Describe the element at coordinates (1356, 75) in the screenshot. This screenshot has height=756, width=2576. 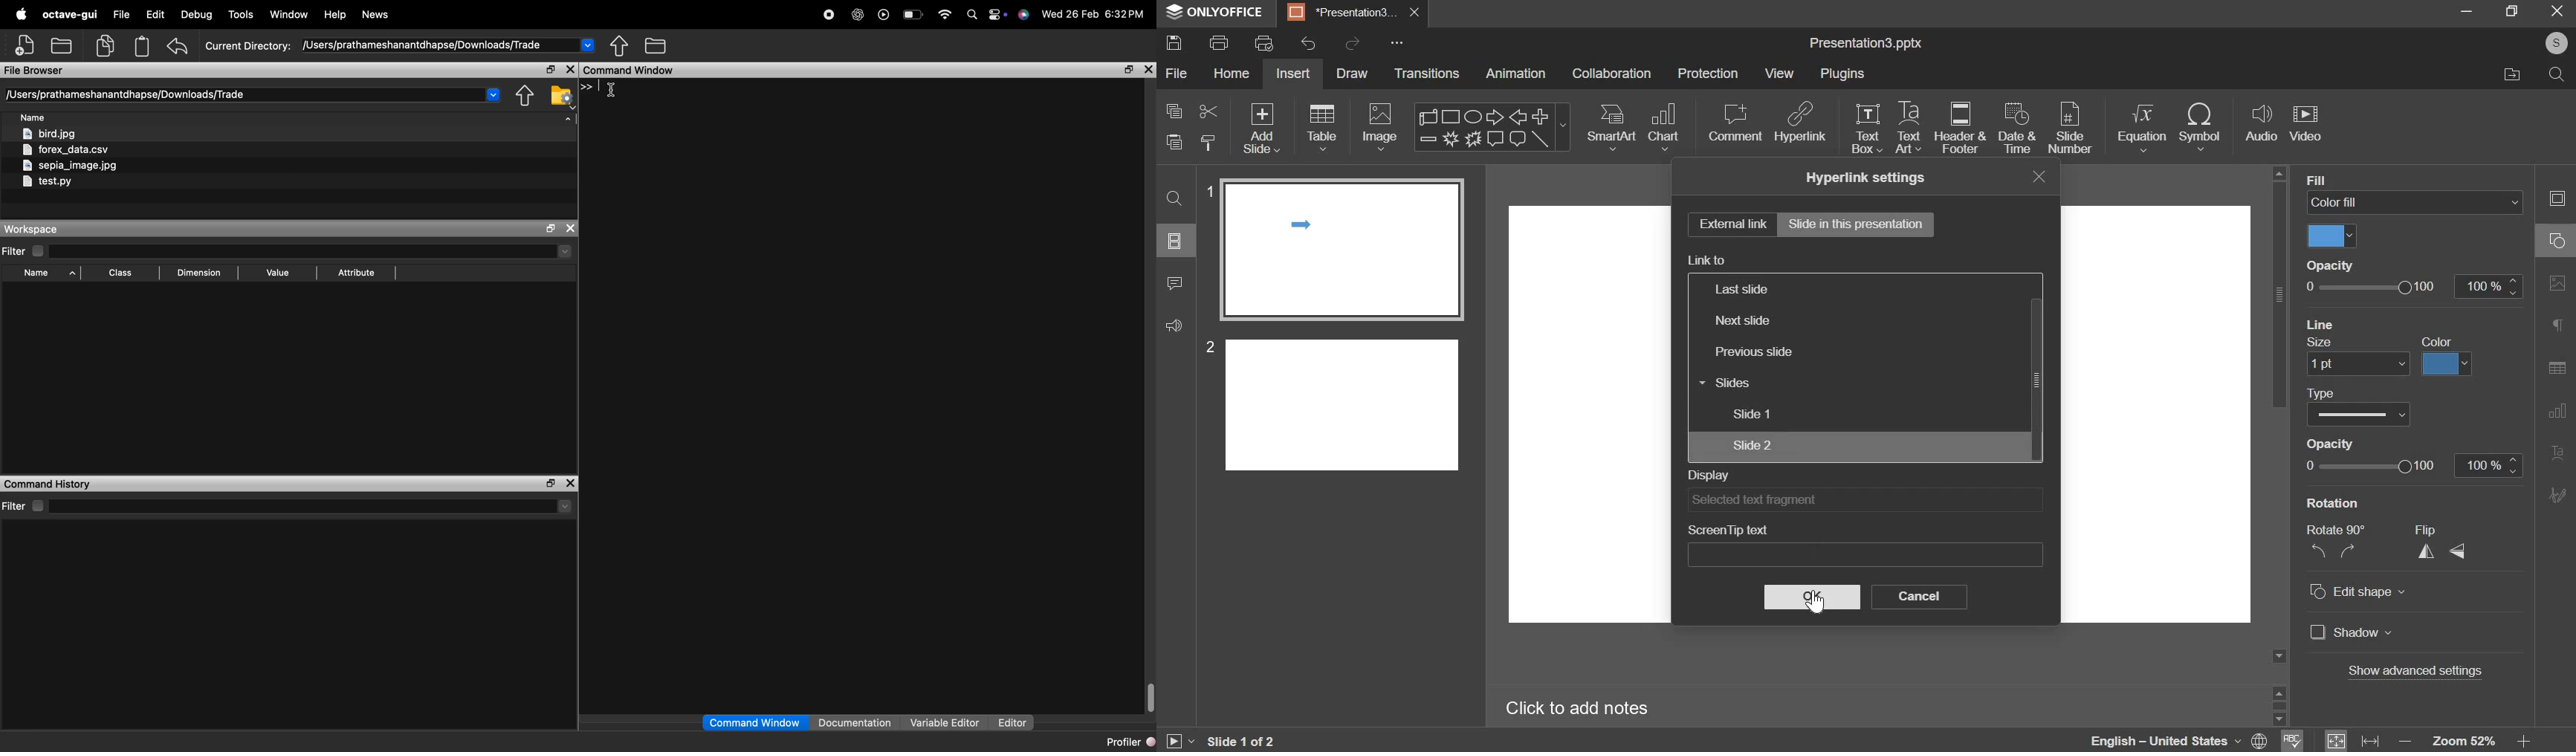
I see `draw` at that location.